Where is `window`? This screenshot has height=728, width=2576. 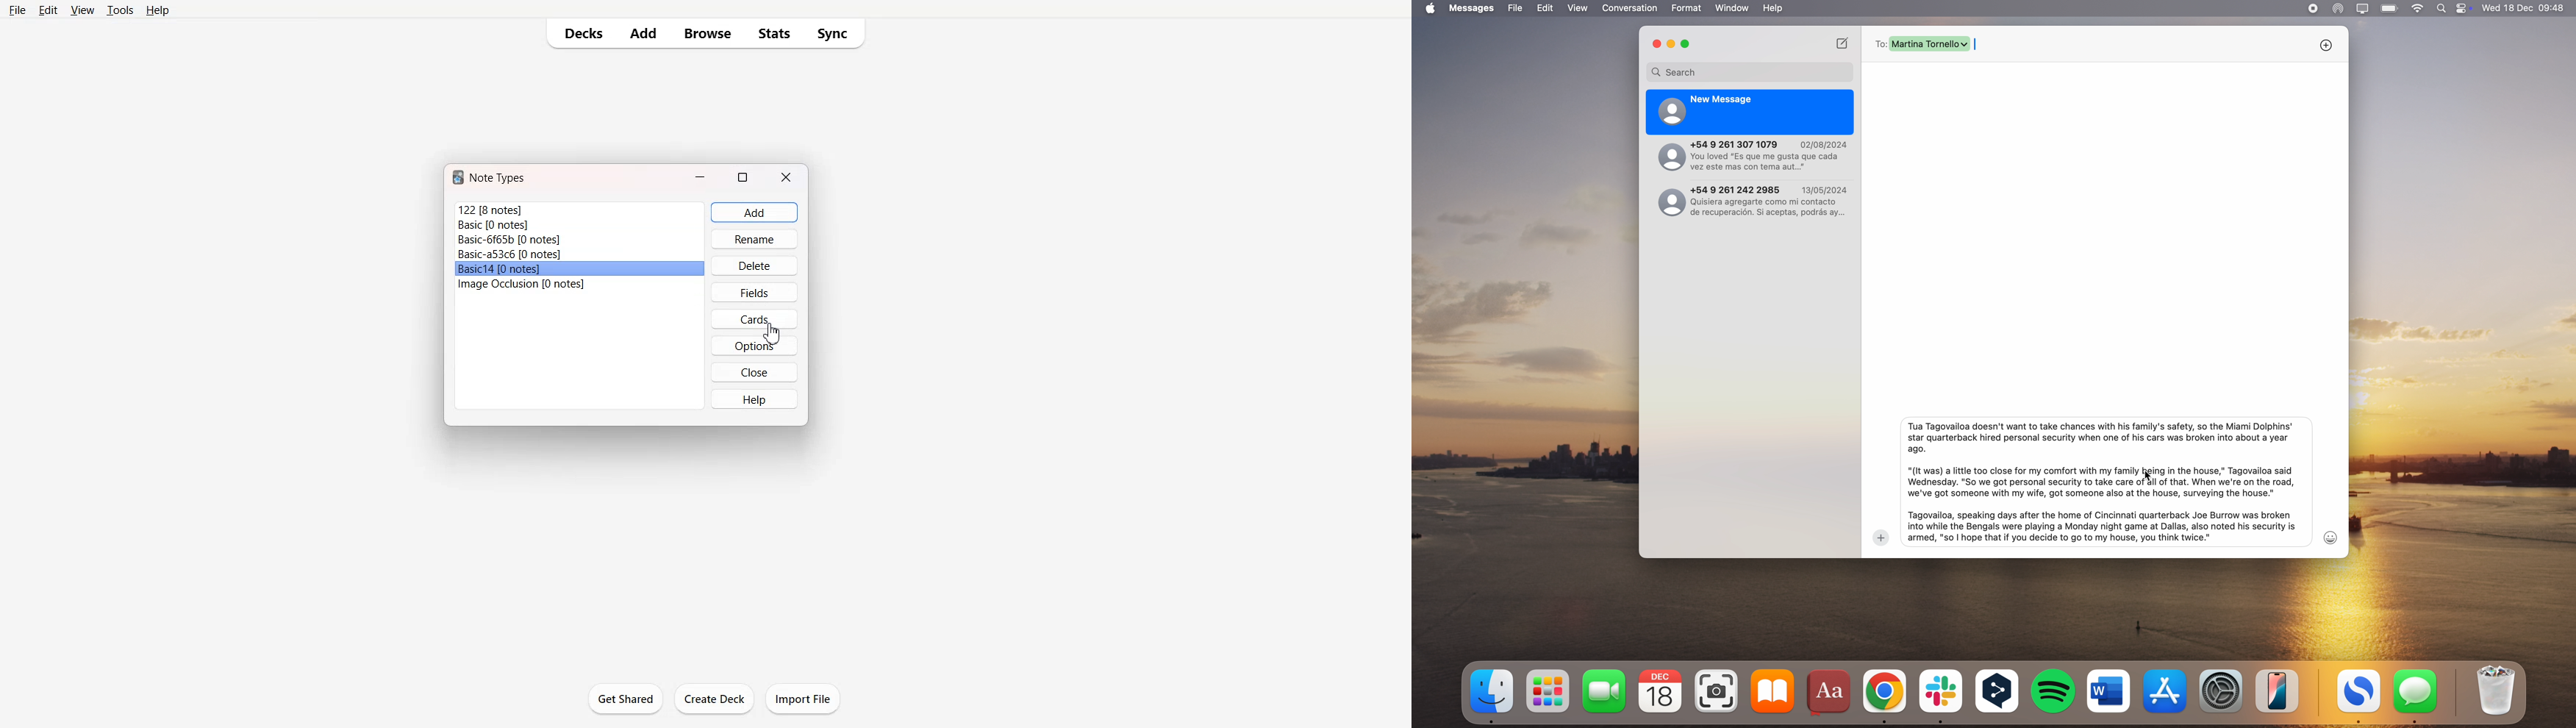
window is located at coordinates (1732, 8).